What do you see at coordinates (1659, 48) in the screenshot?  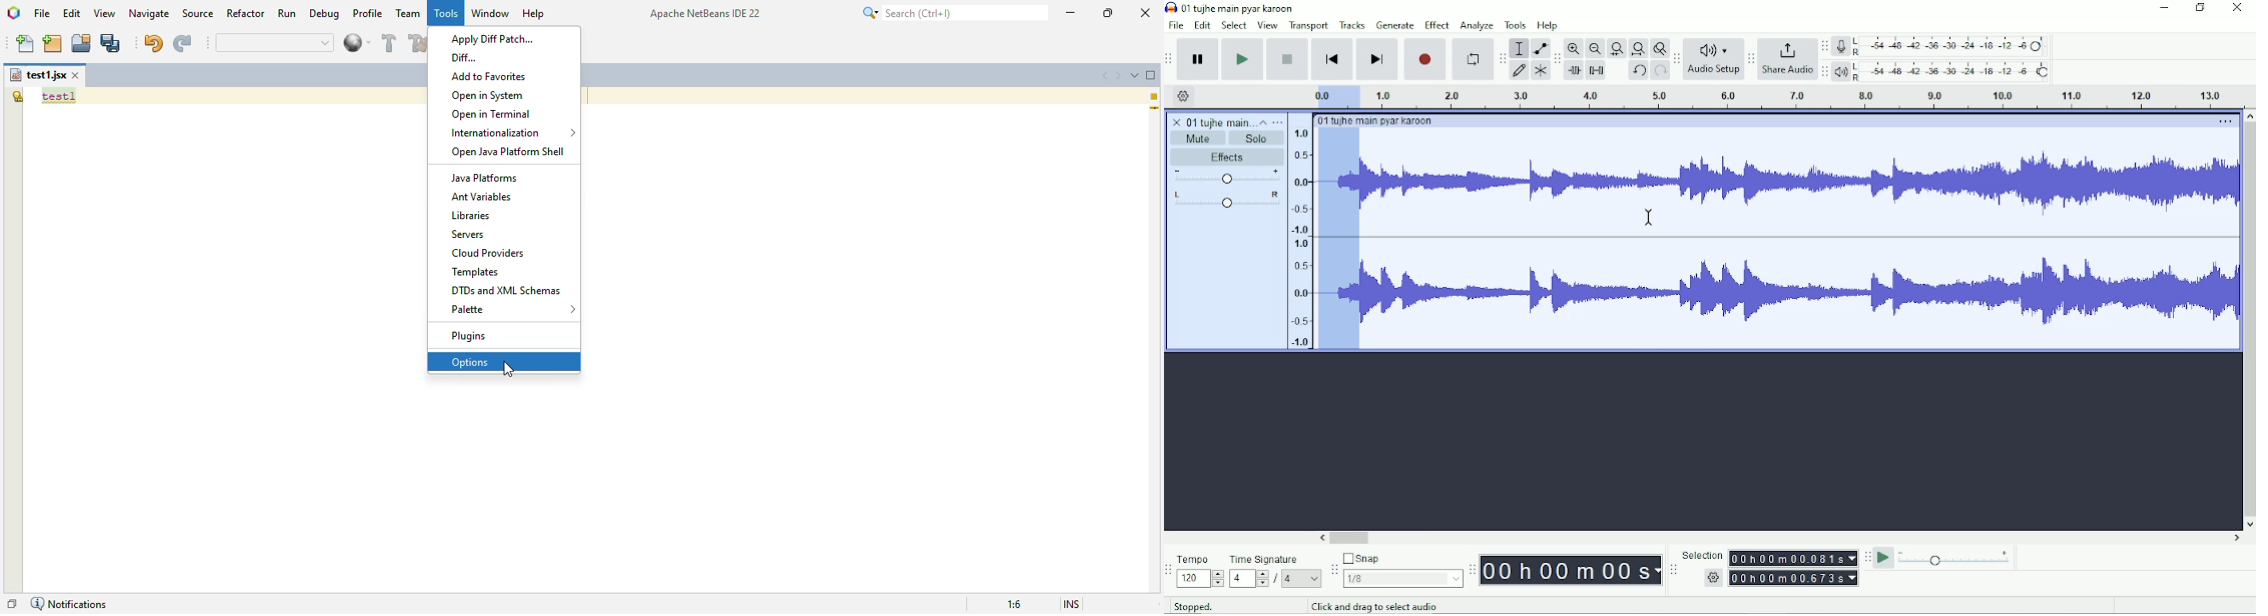 I see `Zoom toggle` at bounding box center [1659, 48].